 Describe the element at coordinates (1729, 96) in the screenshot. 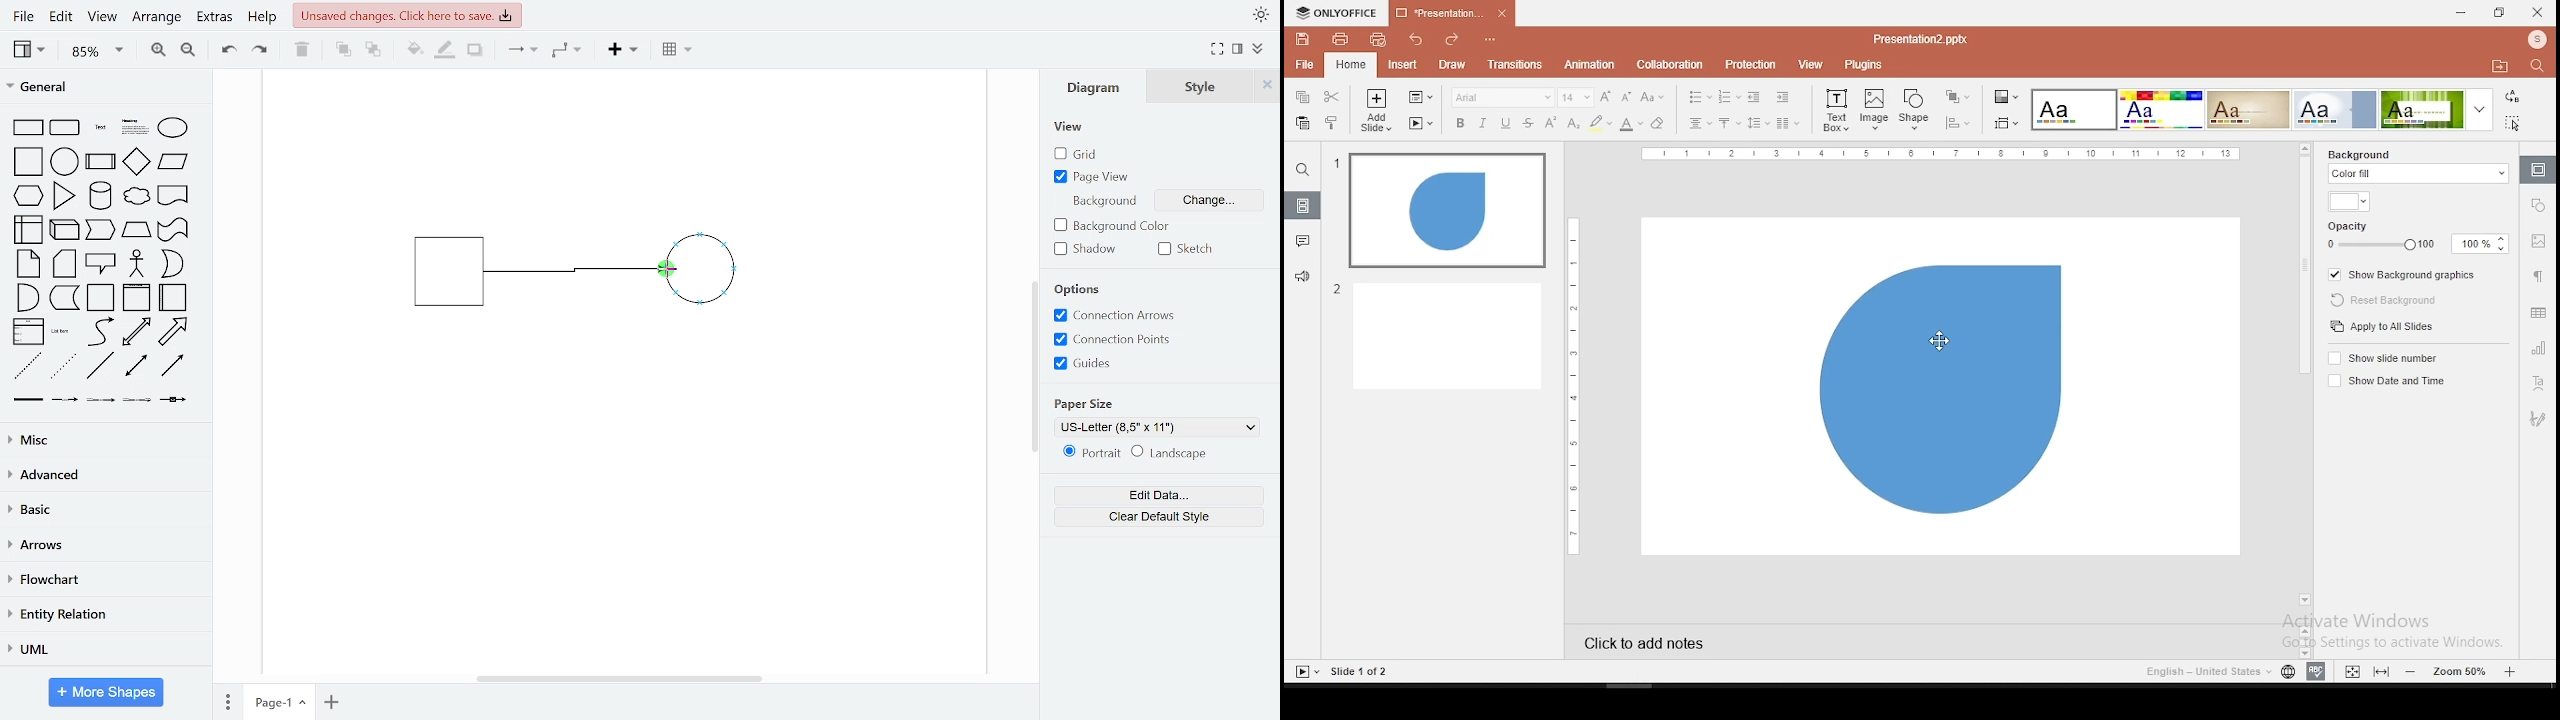

I see `numbering` at that location.